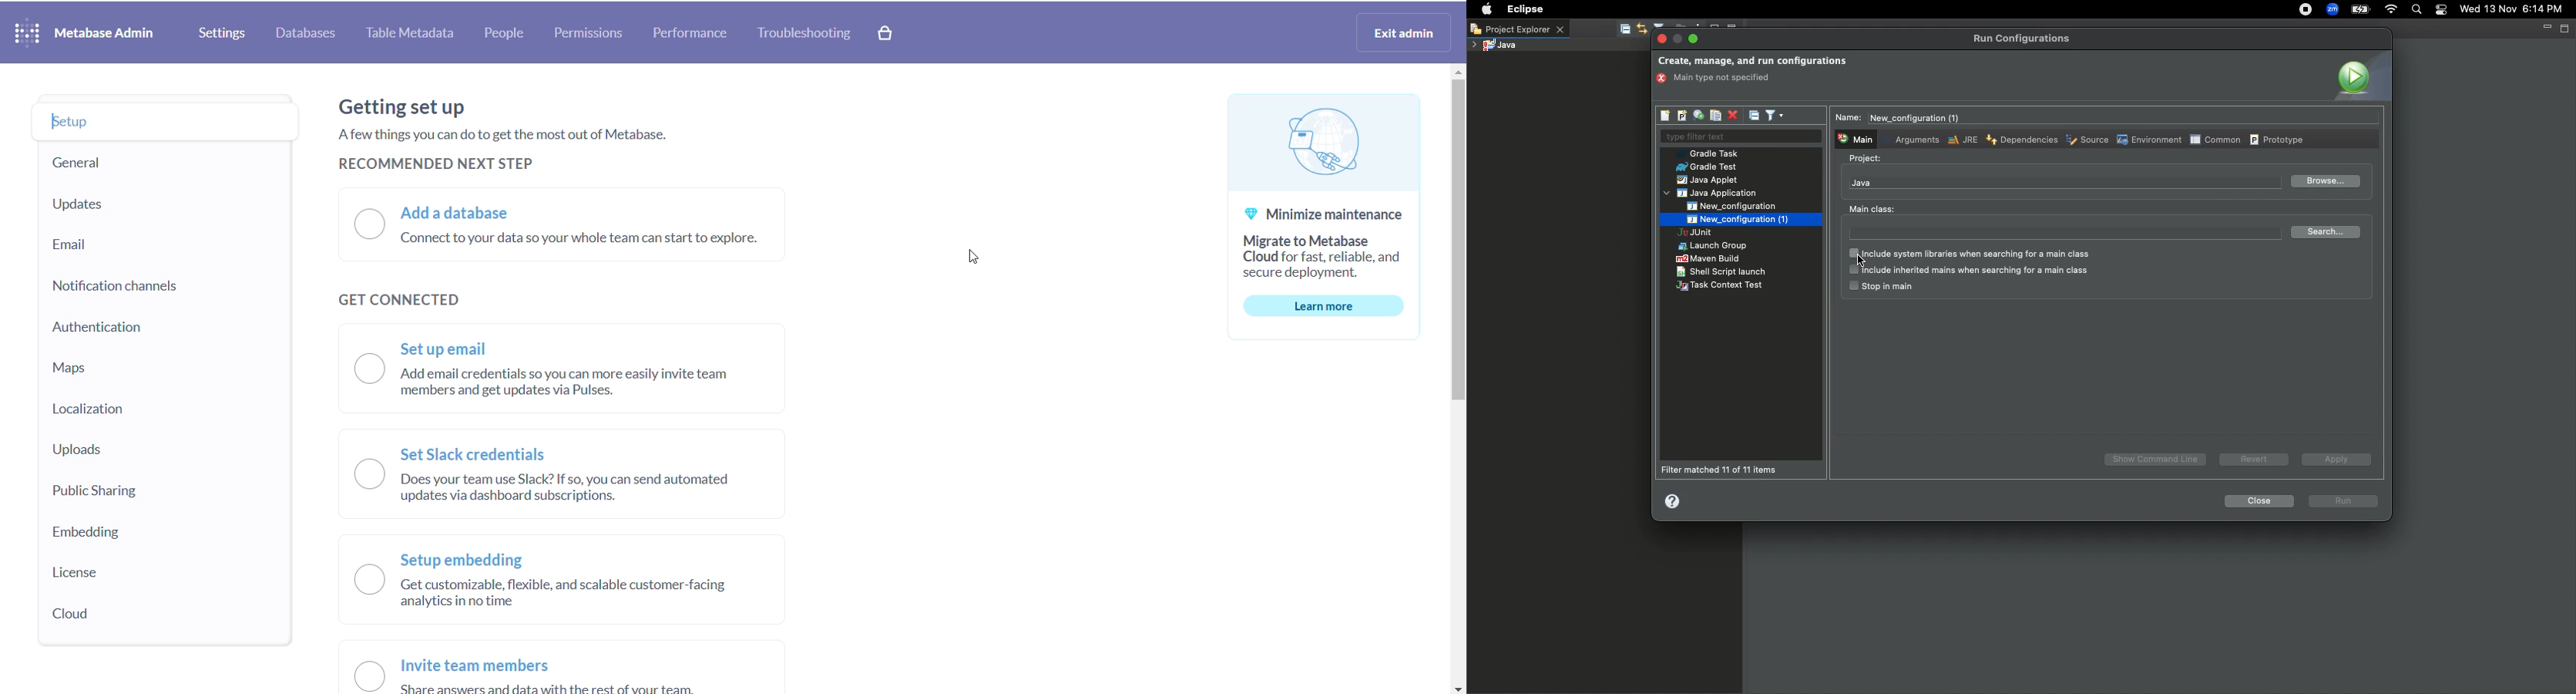 The width and height of the screenshot is (2576, 700). What do you see at coordinates (80, 124) in the screenshot?
I see `setup` at bounding box center [80, 124].